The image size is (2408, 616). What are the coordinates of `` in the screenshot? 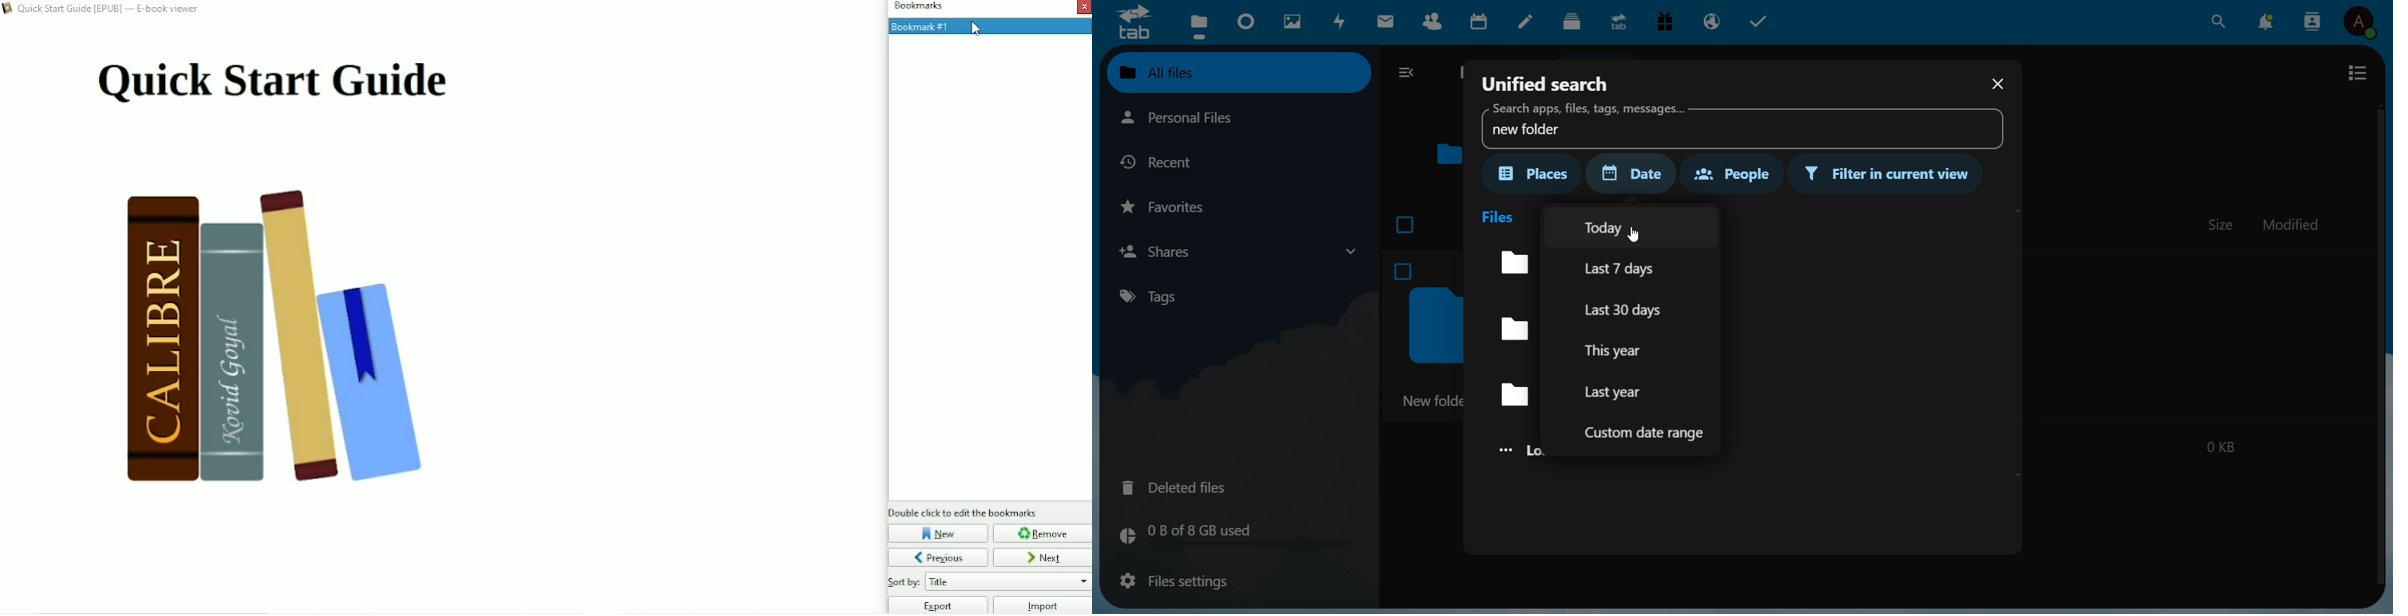 It's located at (905, 583).